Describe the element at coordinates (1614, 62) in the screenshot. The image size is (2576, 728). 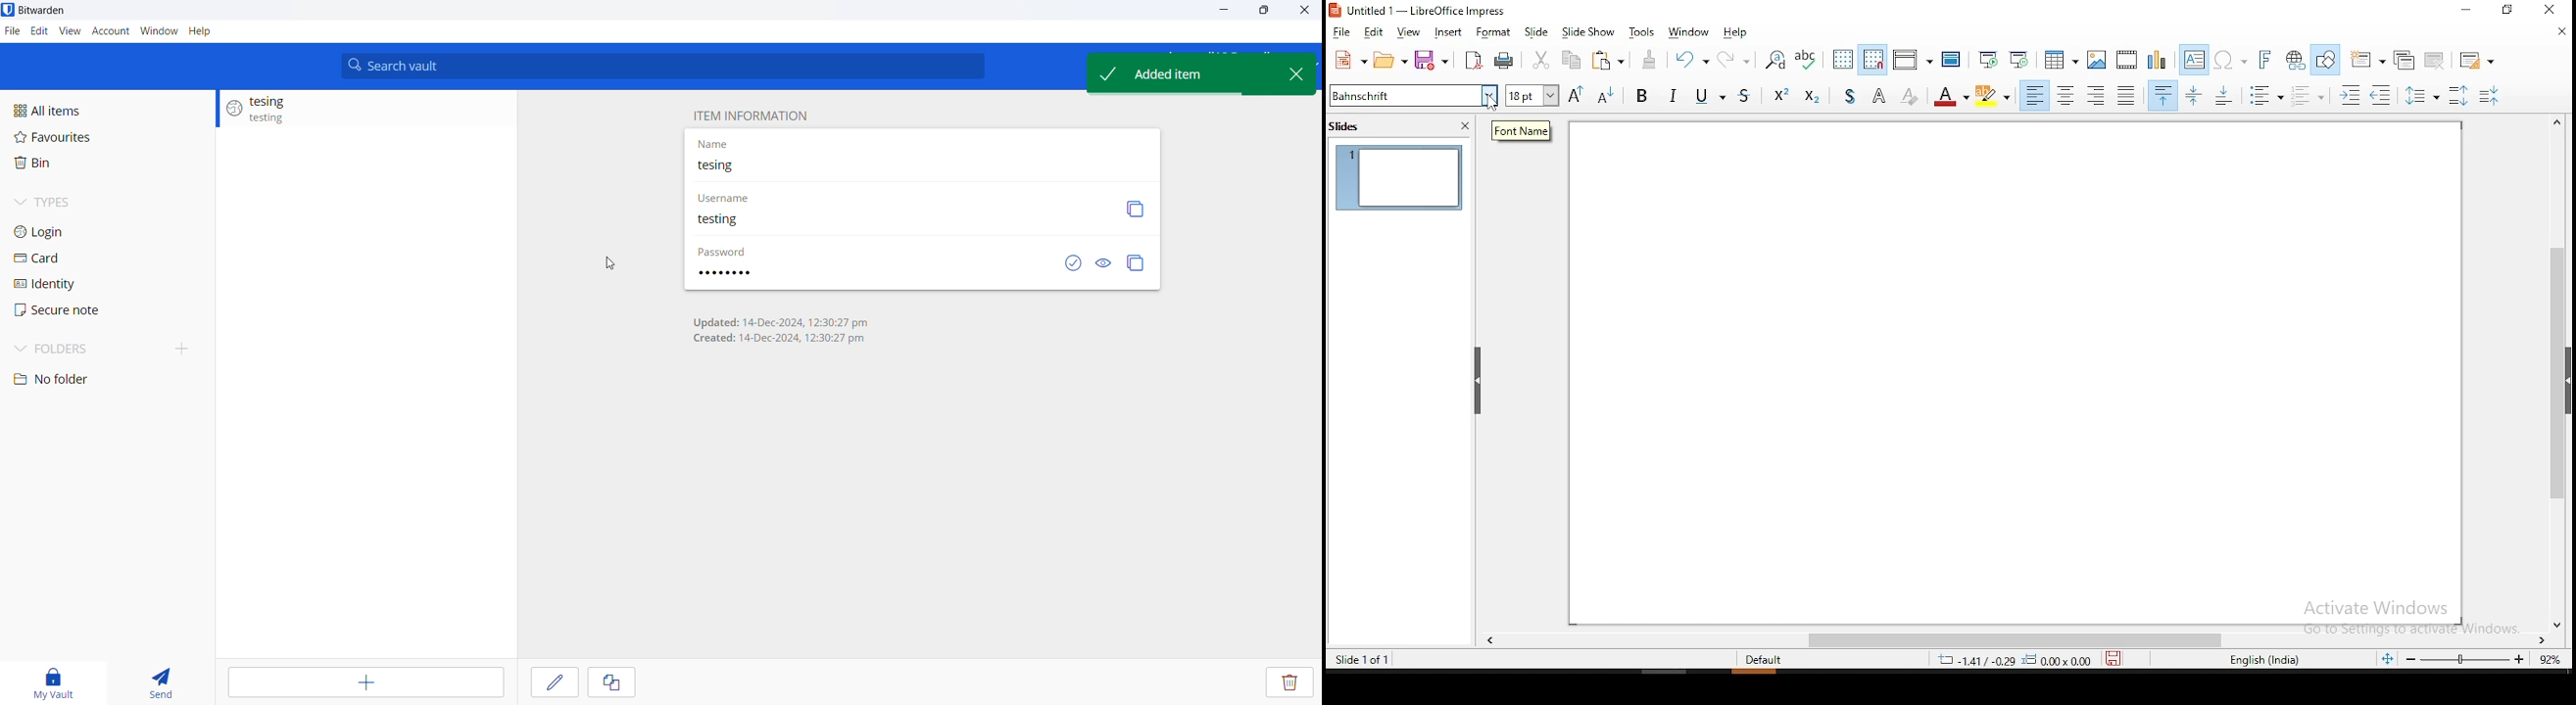
I see `paste` at that location.